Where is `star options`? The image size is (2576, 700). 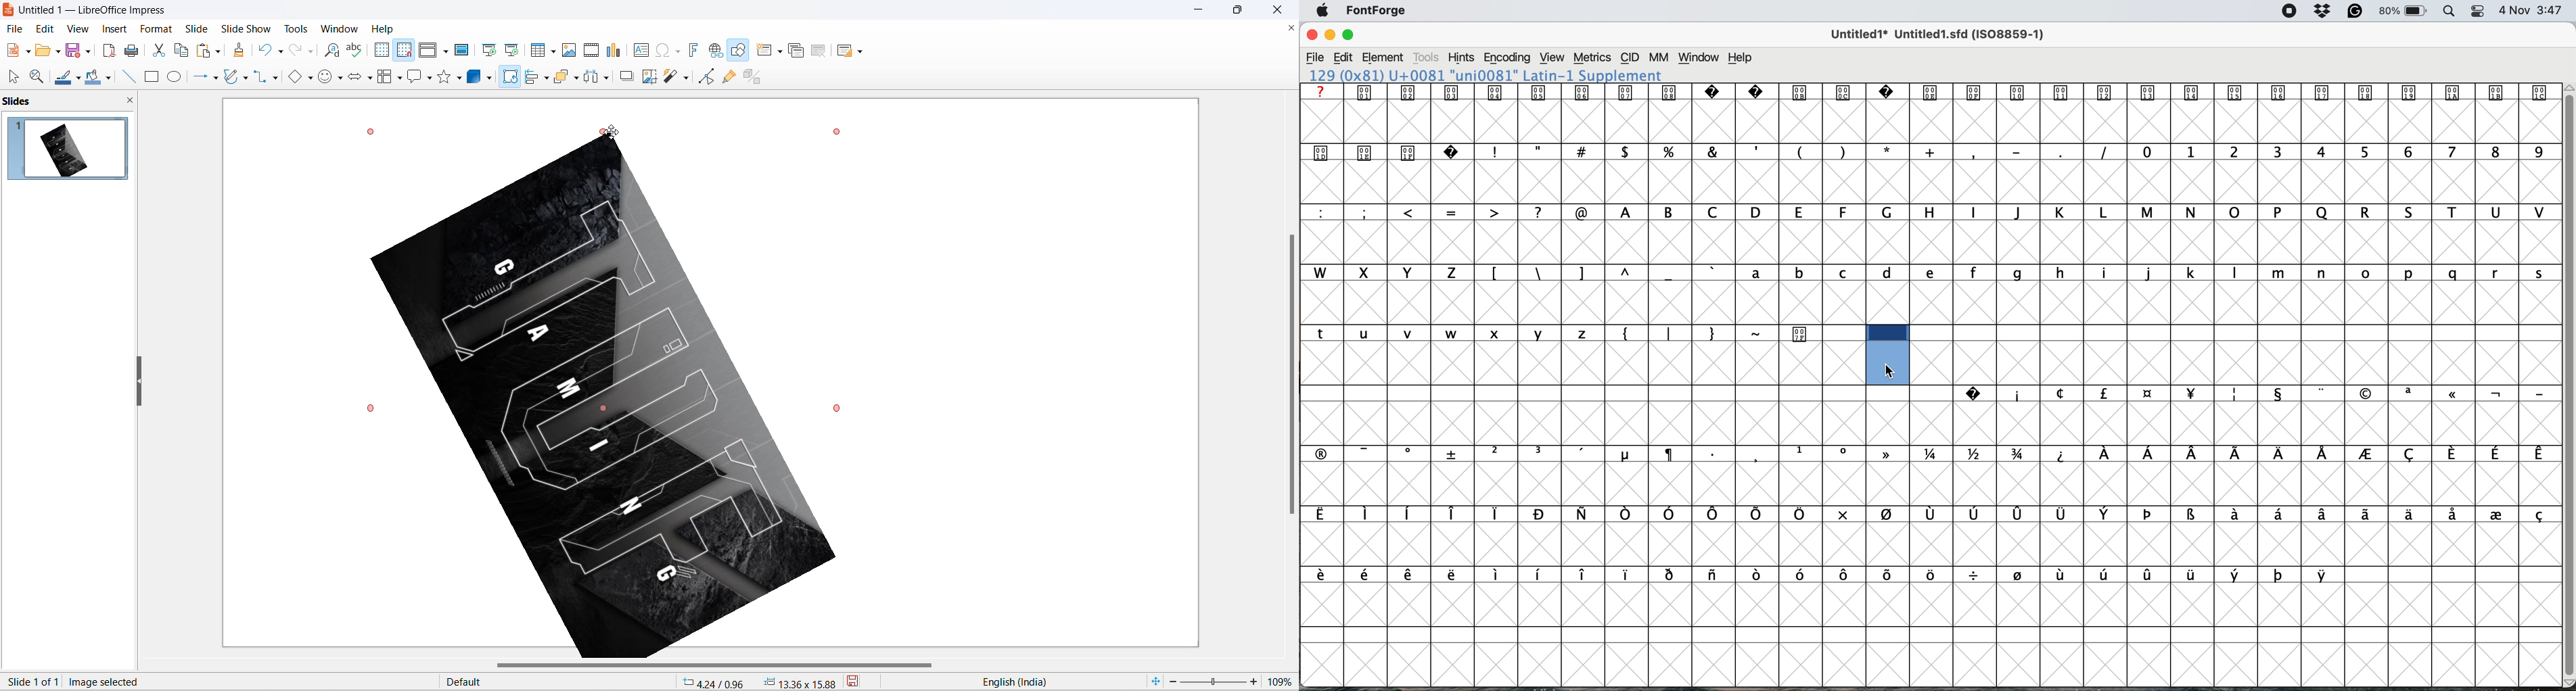 star options is located at coordinates (461, 78).